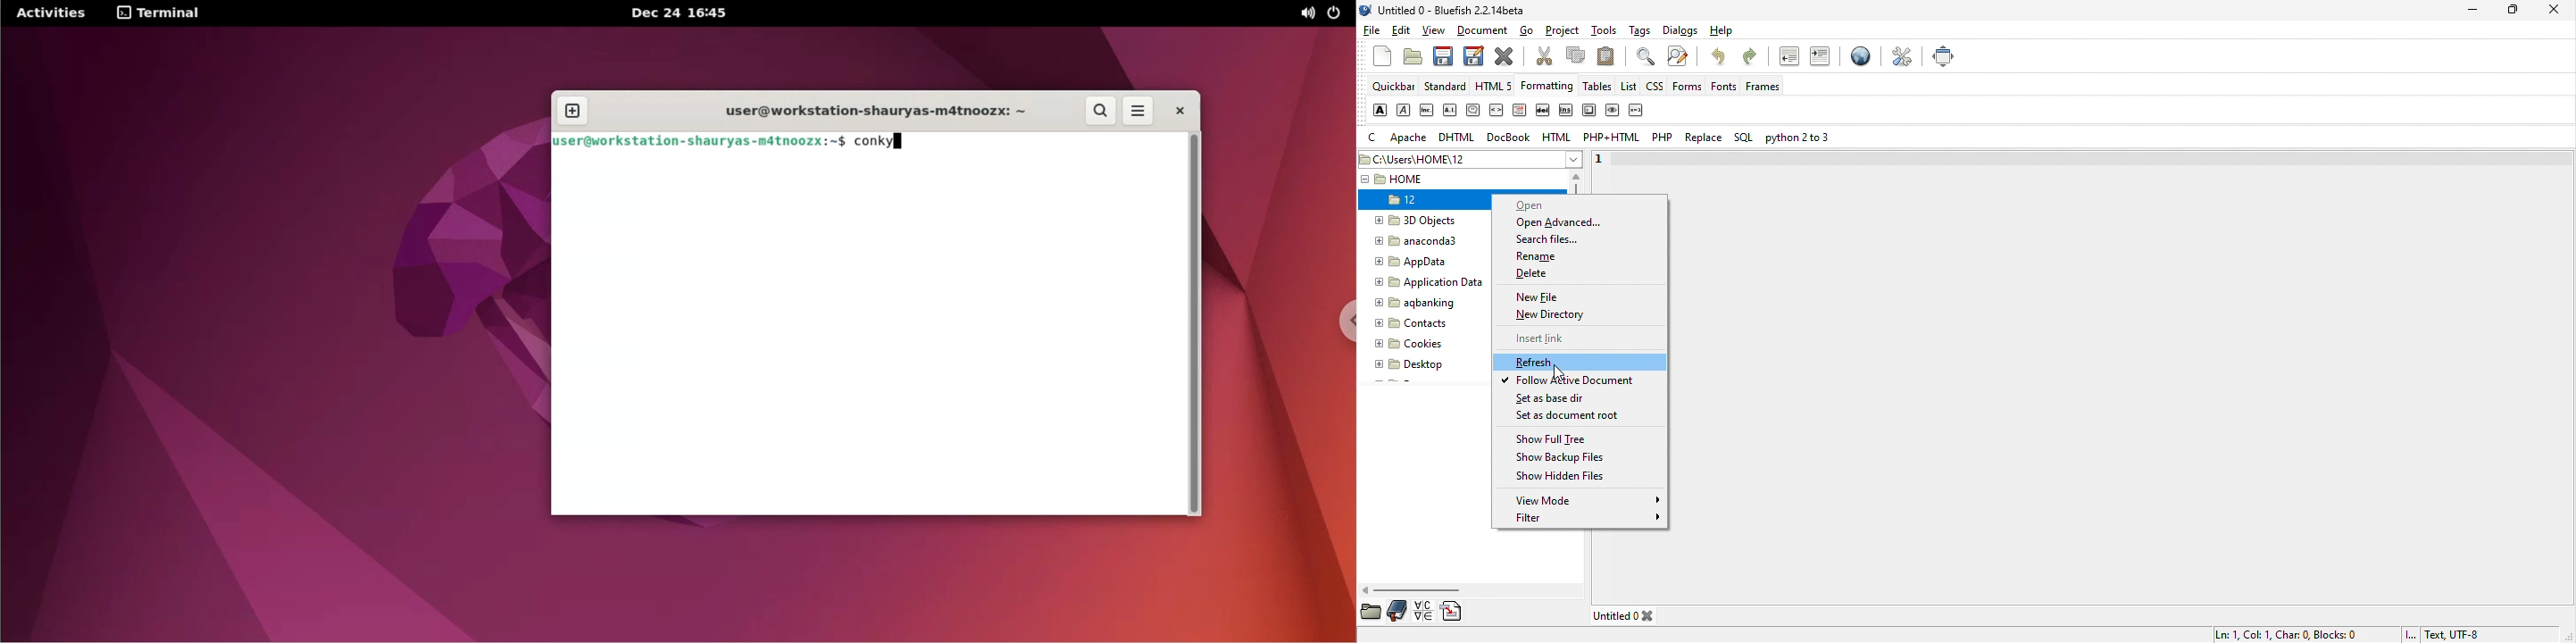  I want to click on frames, so click(1769, 86).